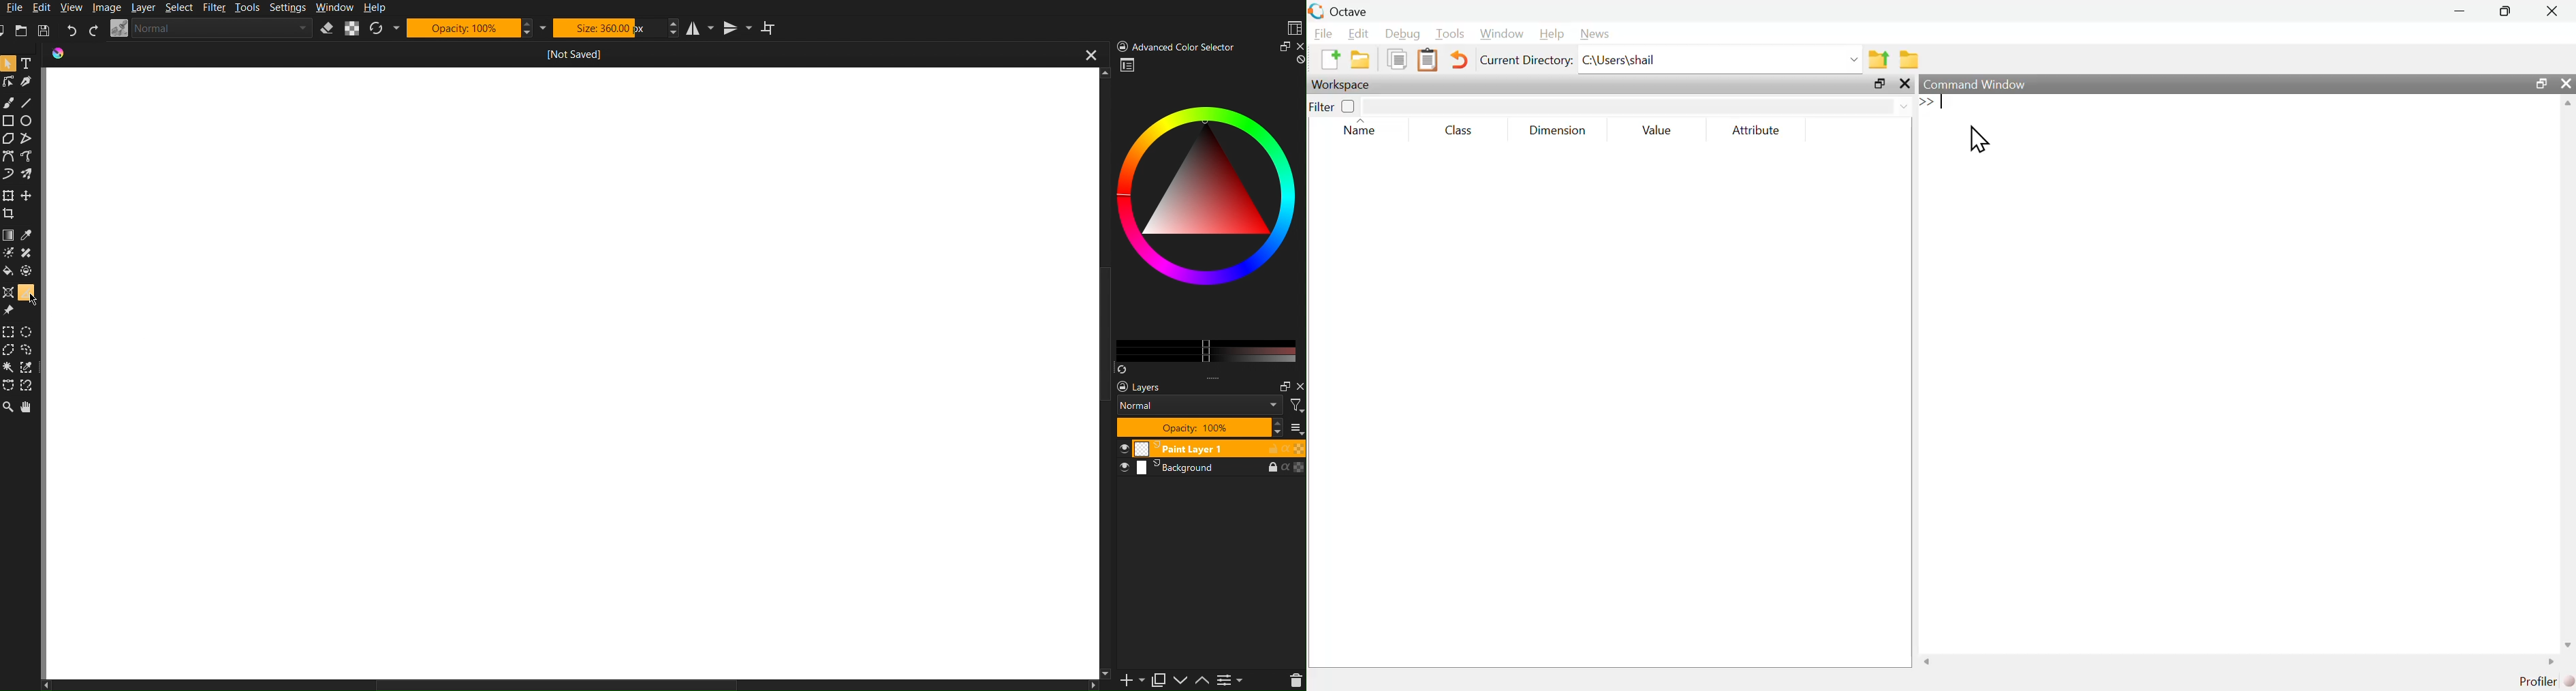  Describe the element at coordinates (1204, 408) in the screenshot. I see `Layer Settings` at that location.